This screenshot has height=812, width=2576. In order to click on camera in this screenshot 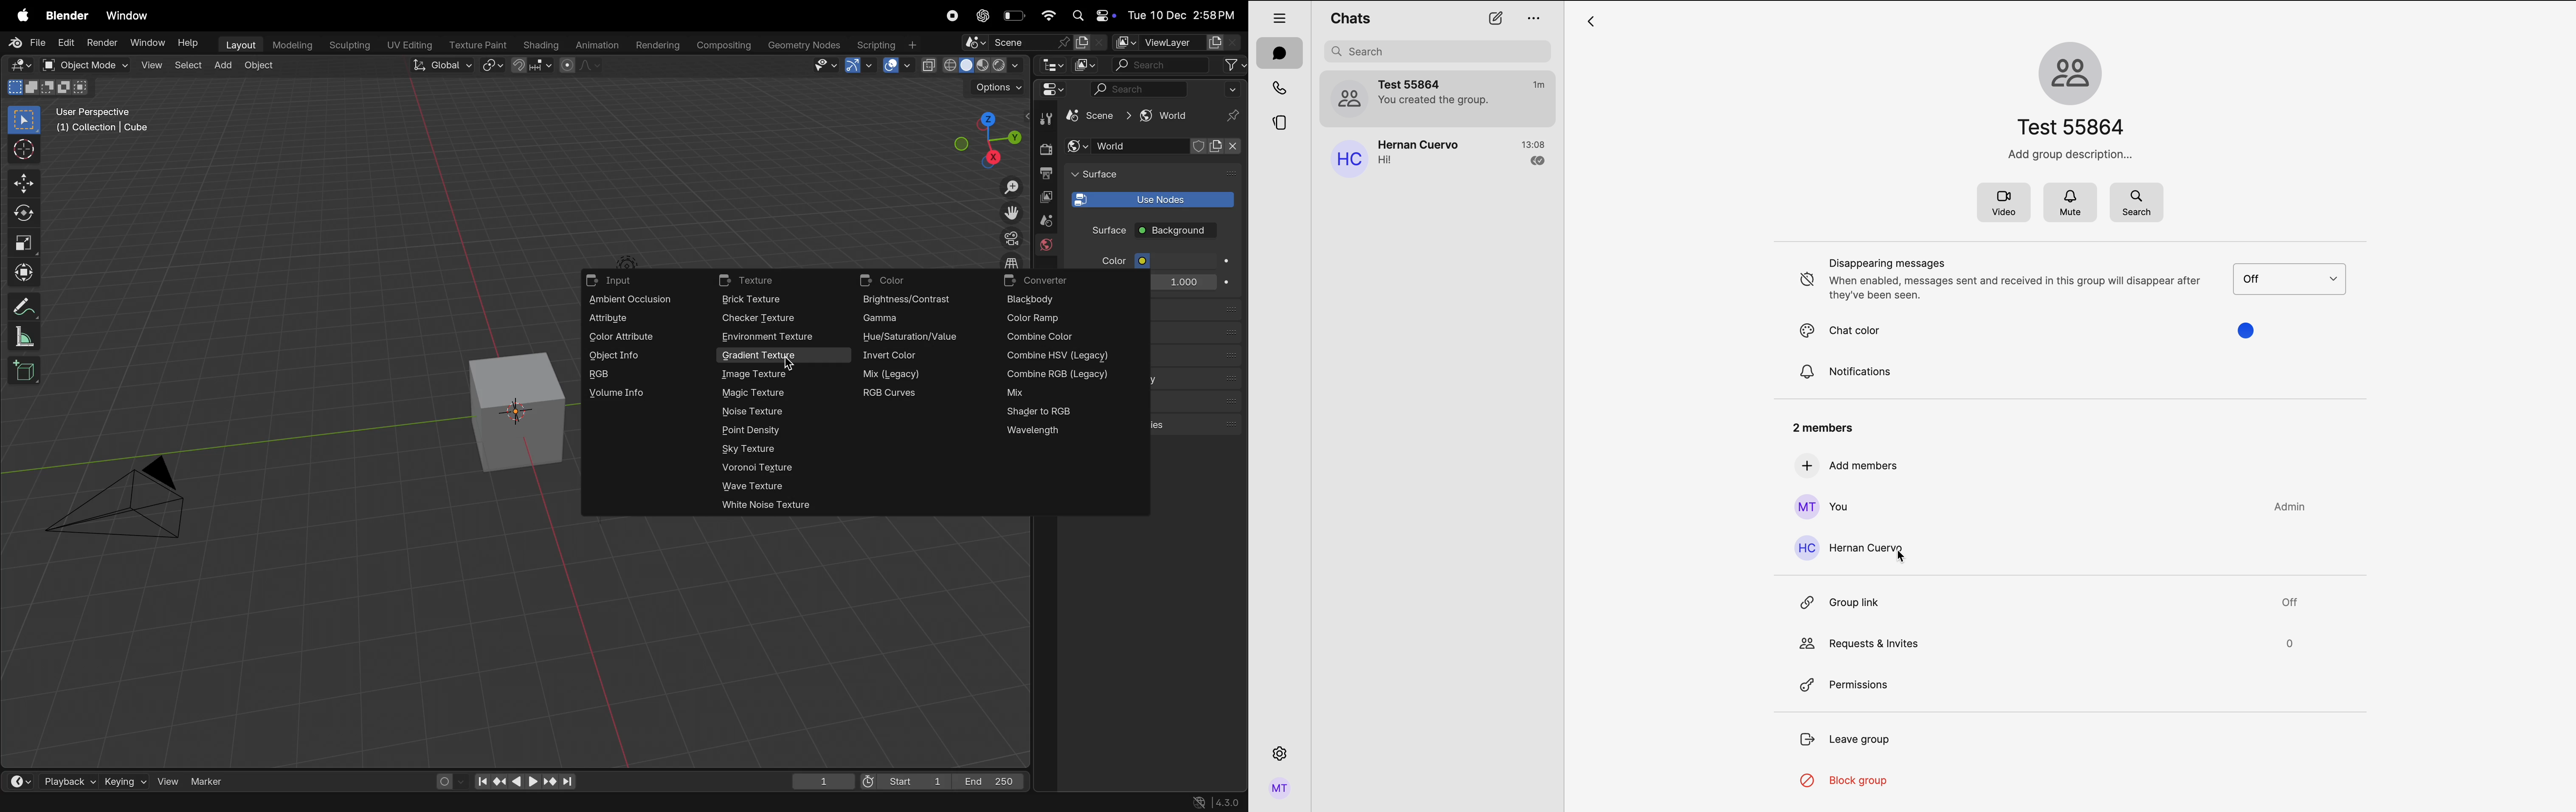, I will do `click(124, 502)`.